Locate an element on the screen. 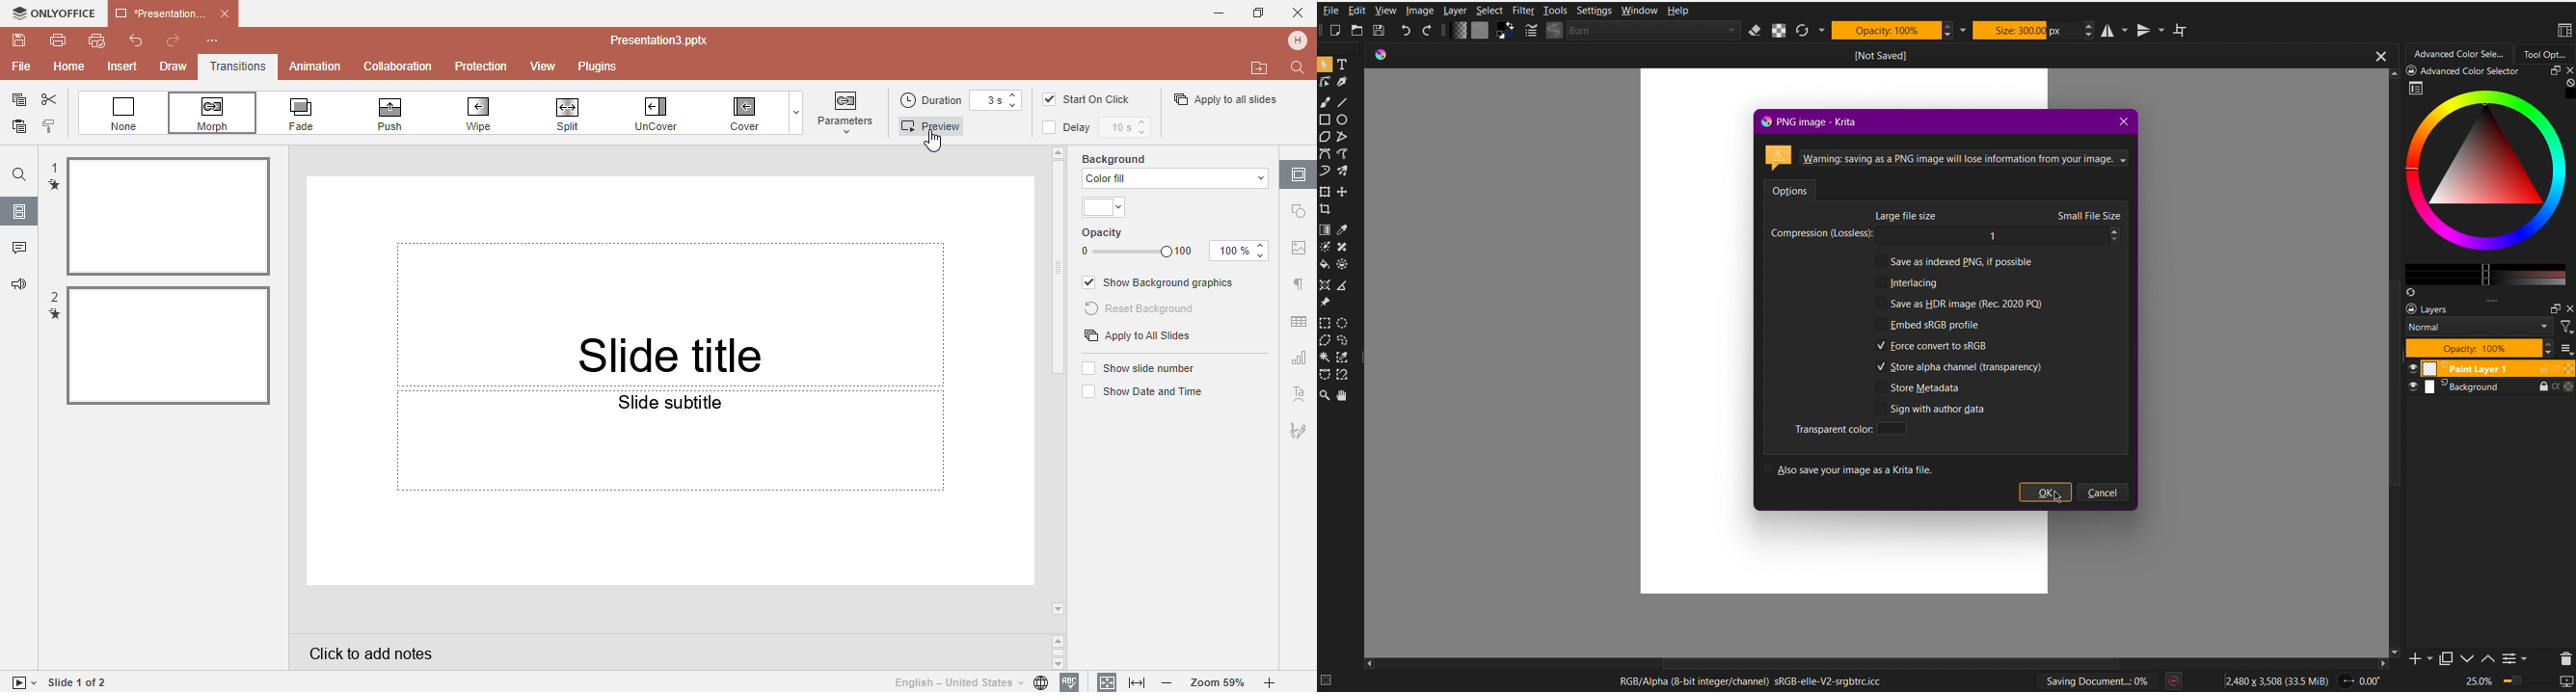  Insert is located at coordinates (124, 67).